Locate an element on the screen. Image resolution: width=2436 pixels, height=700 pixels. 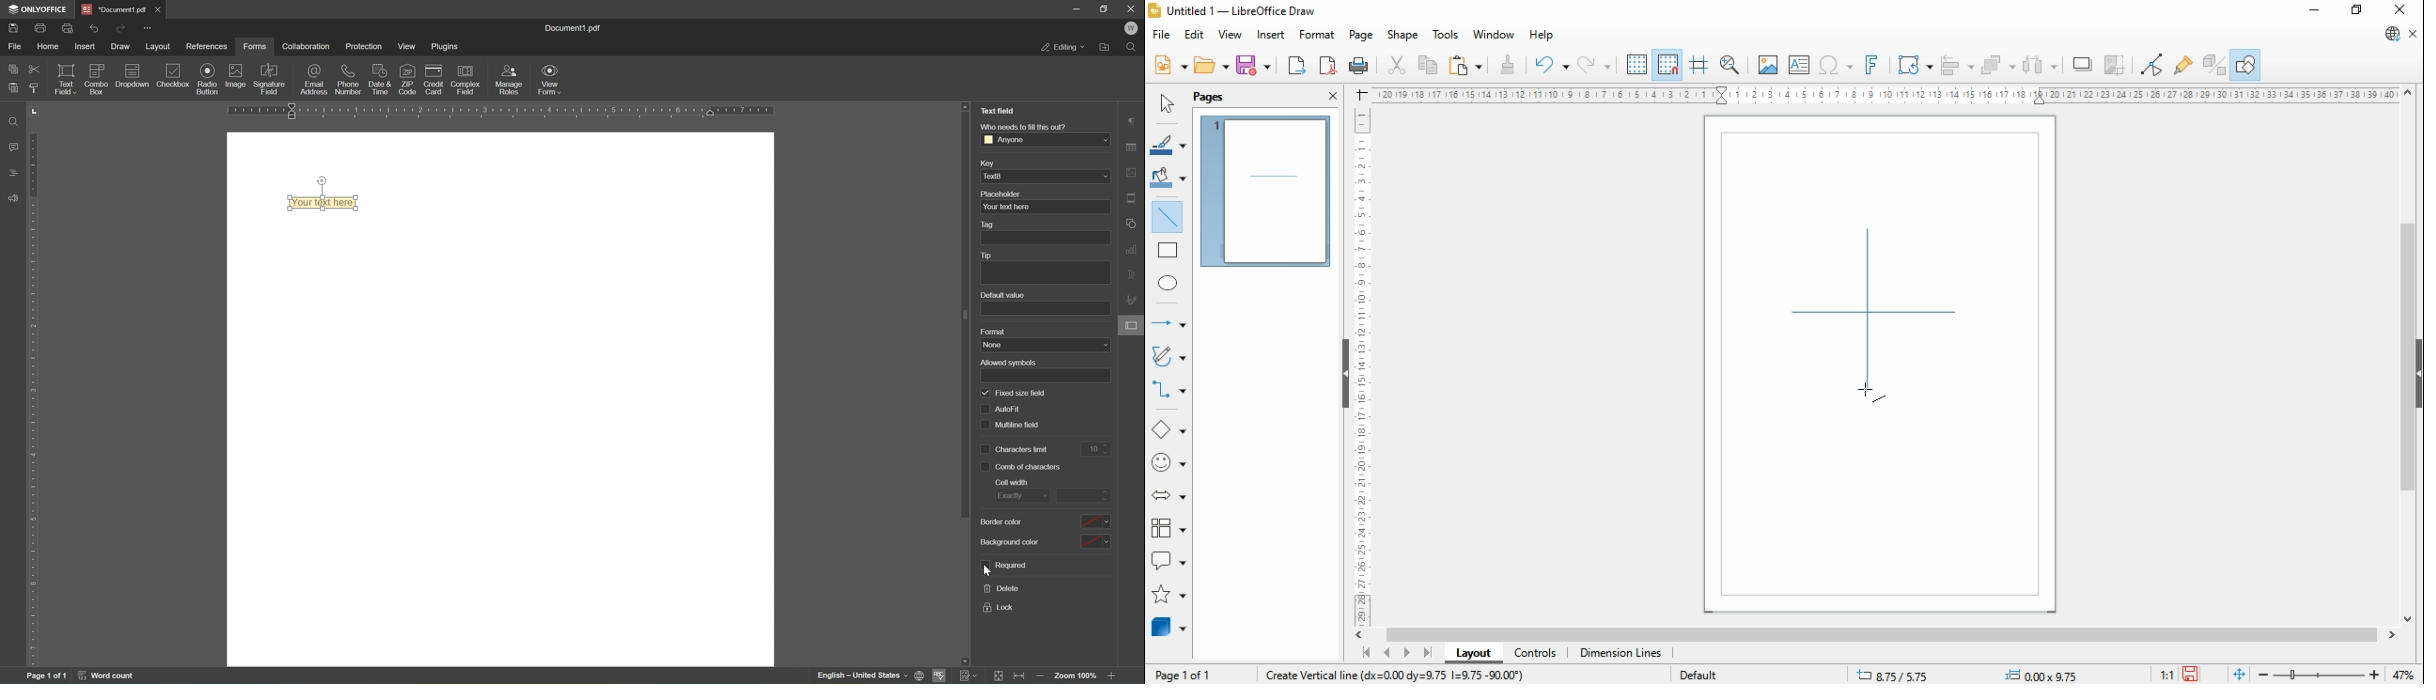
word count is located at coordinates (105, 677).